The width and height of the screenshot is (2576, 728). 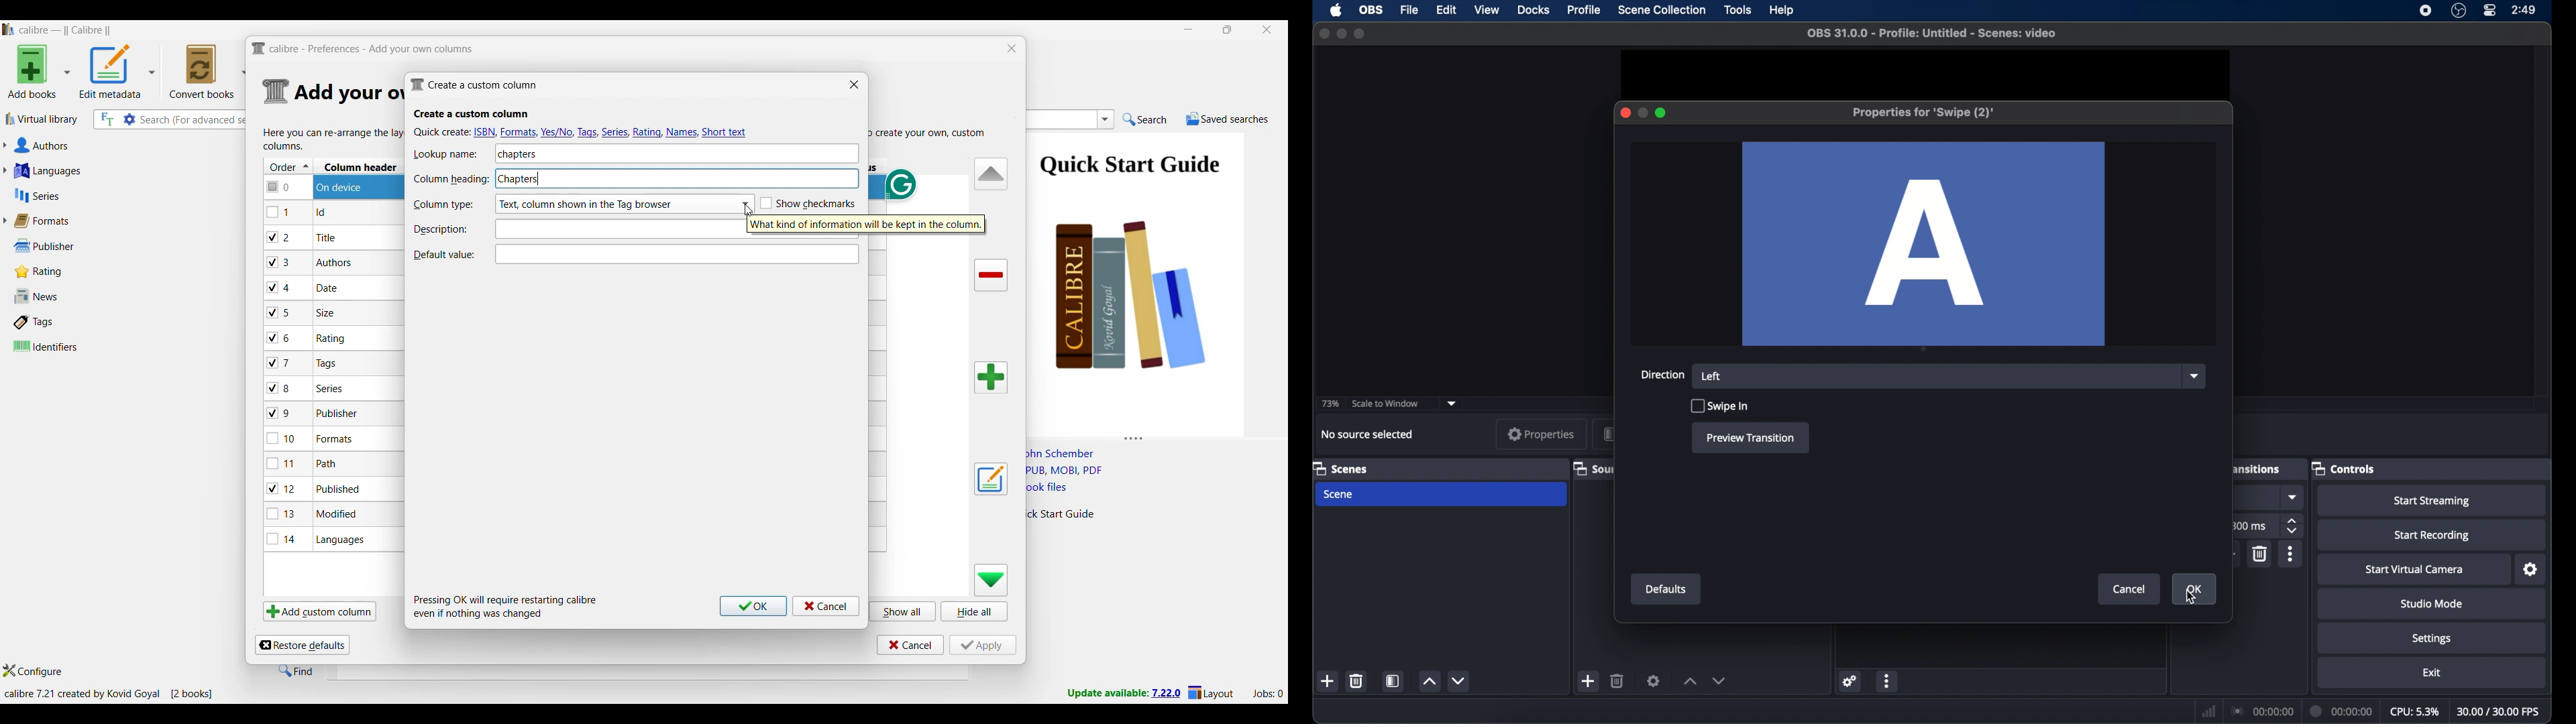 What do you see at coordinates (1339, 494) in the screenshot?
I see `scene` at bounding box center [1339, 494].